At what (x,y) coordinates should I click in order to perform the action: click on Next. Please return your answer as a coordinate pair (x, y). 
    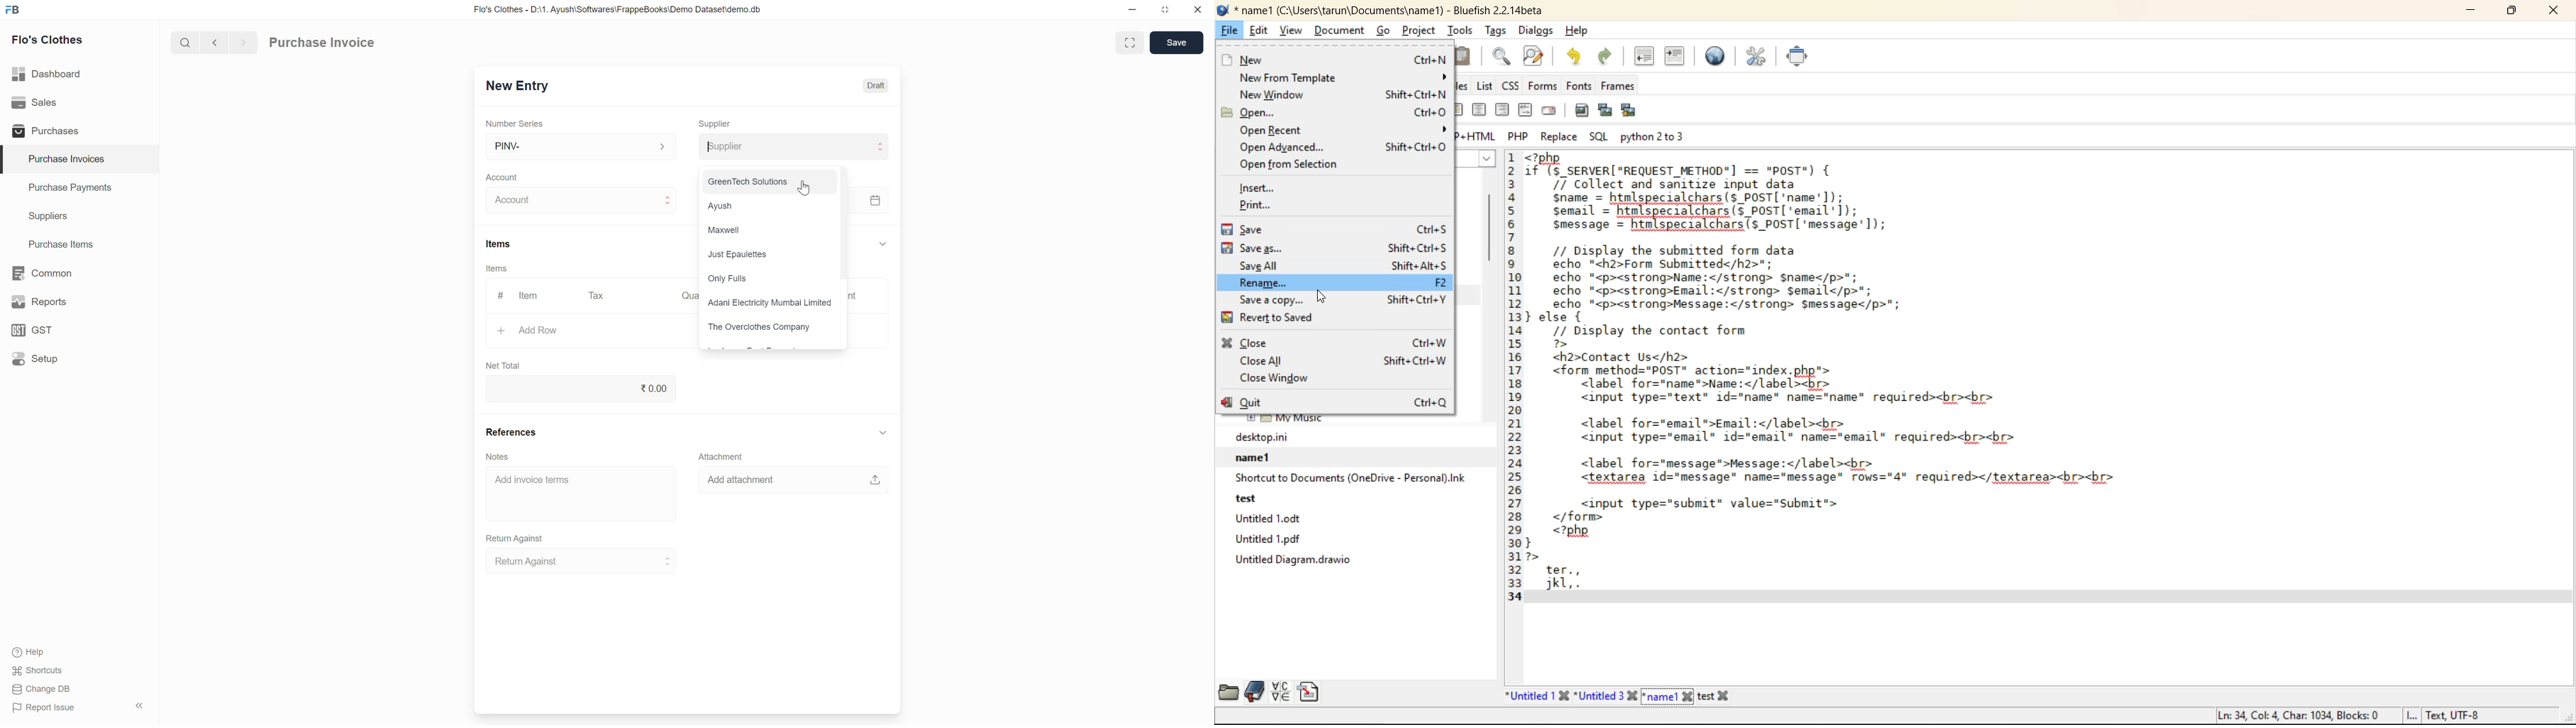
    Looking at the image, I should click on (244, 42).